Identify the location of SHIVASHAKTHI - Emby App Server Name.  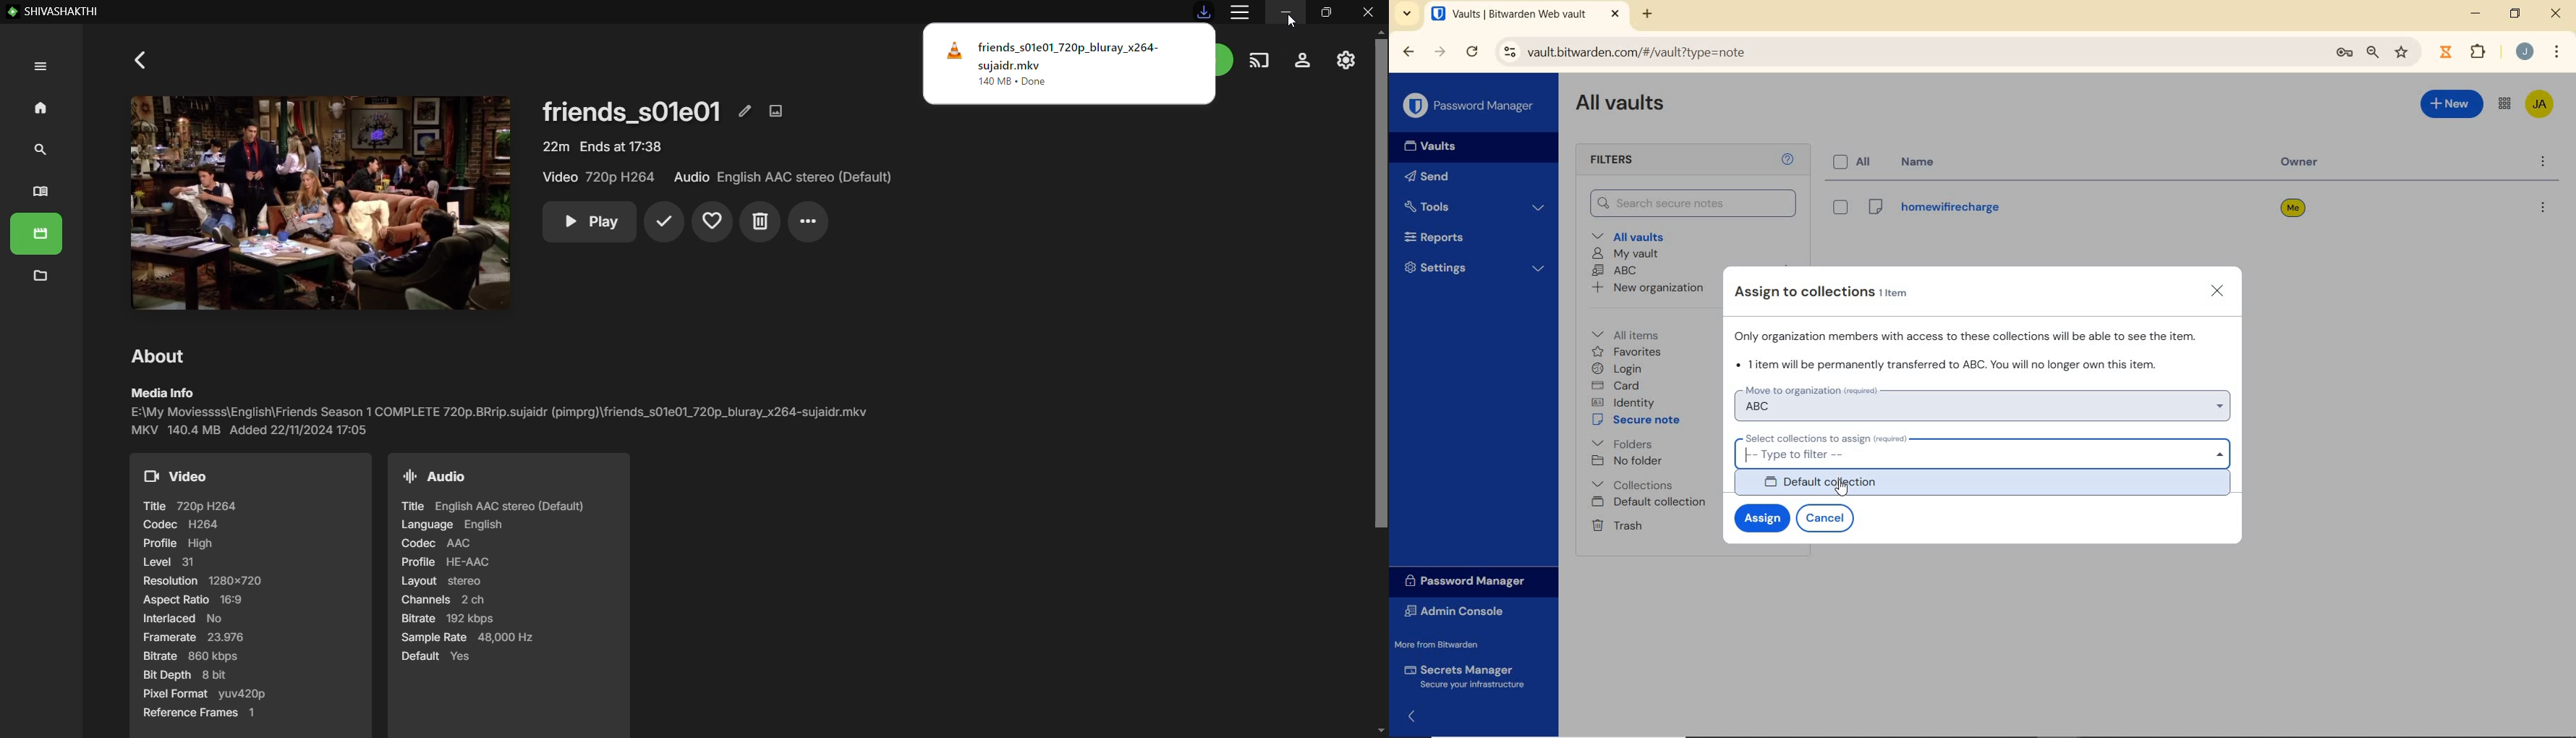
(54, 12).